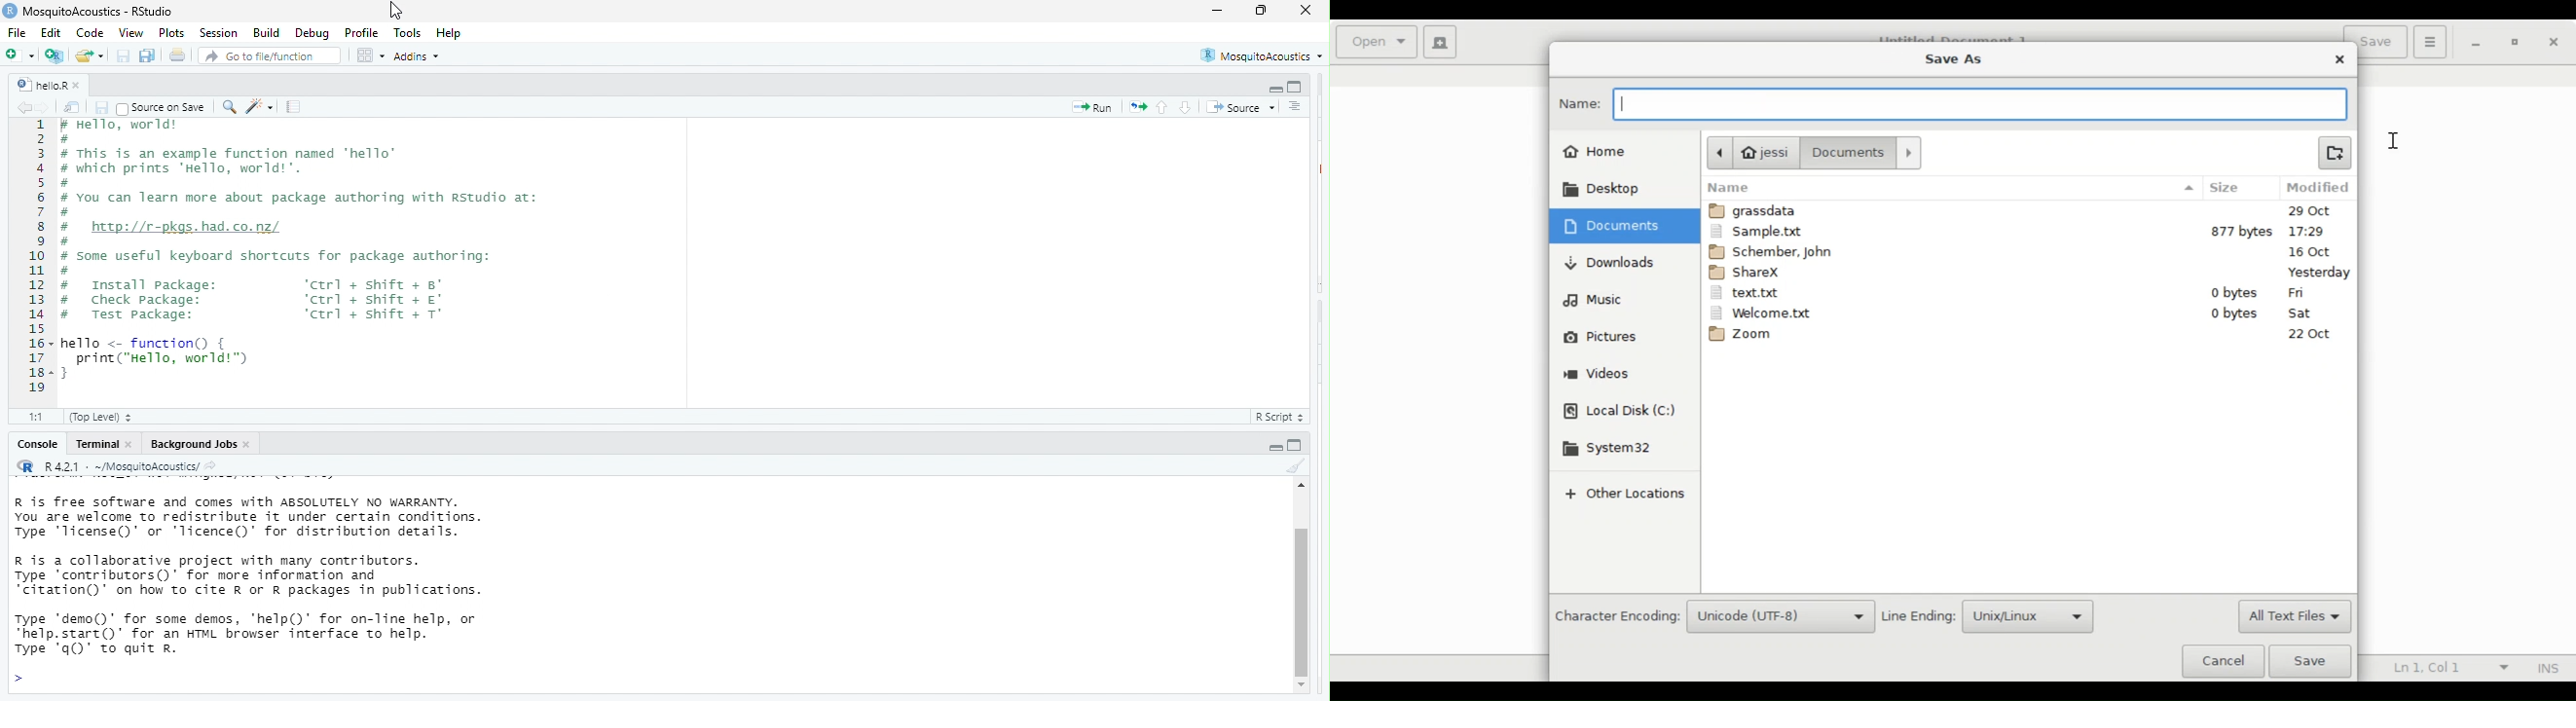 This screenshot has height=728, width=2576. I want to click on System32, so click(1611, 449).